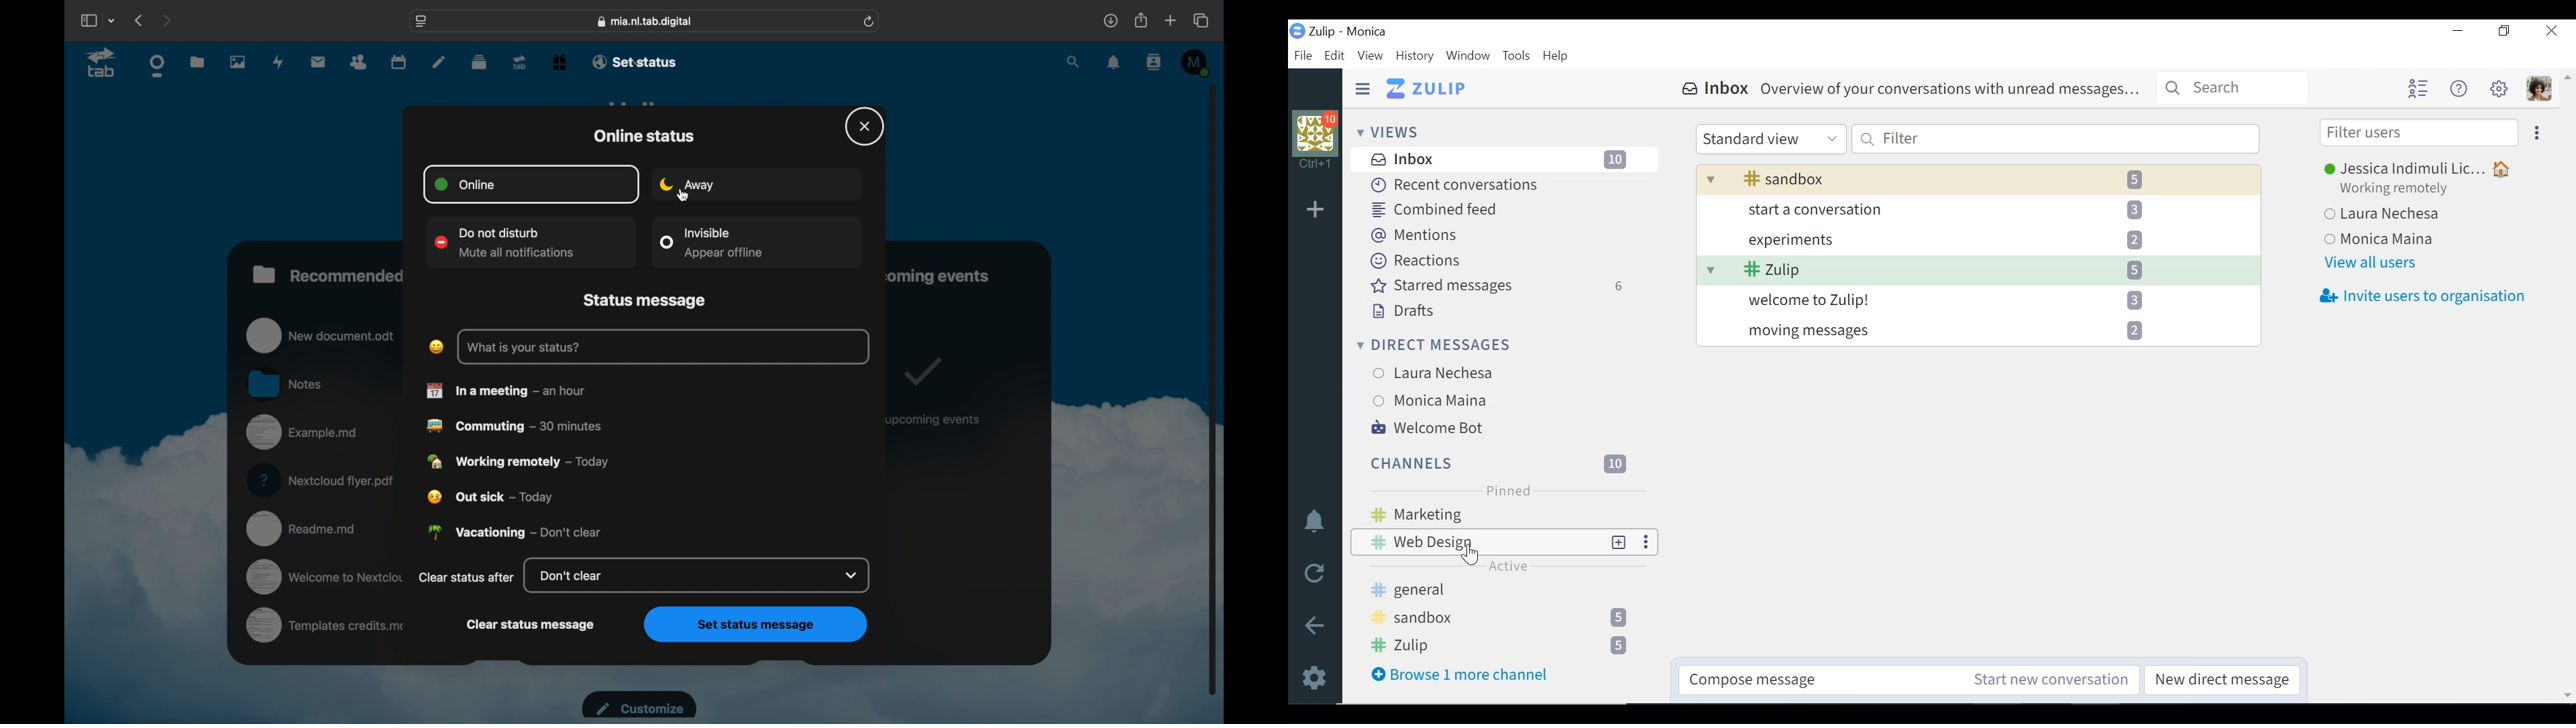  What do you see at coordinates (1369, 54) in the screenshot?
I see `View` at bounding box center [1369, 54].